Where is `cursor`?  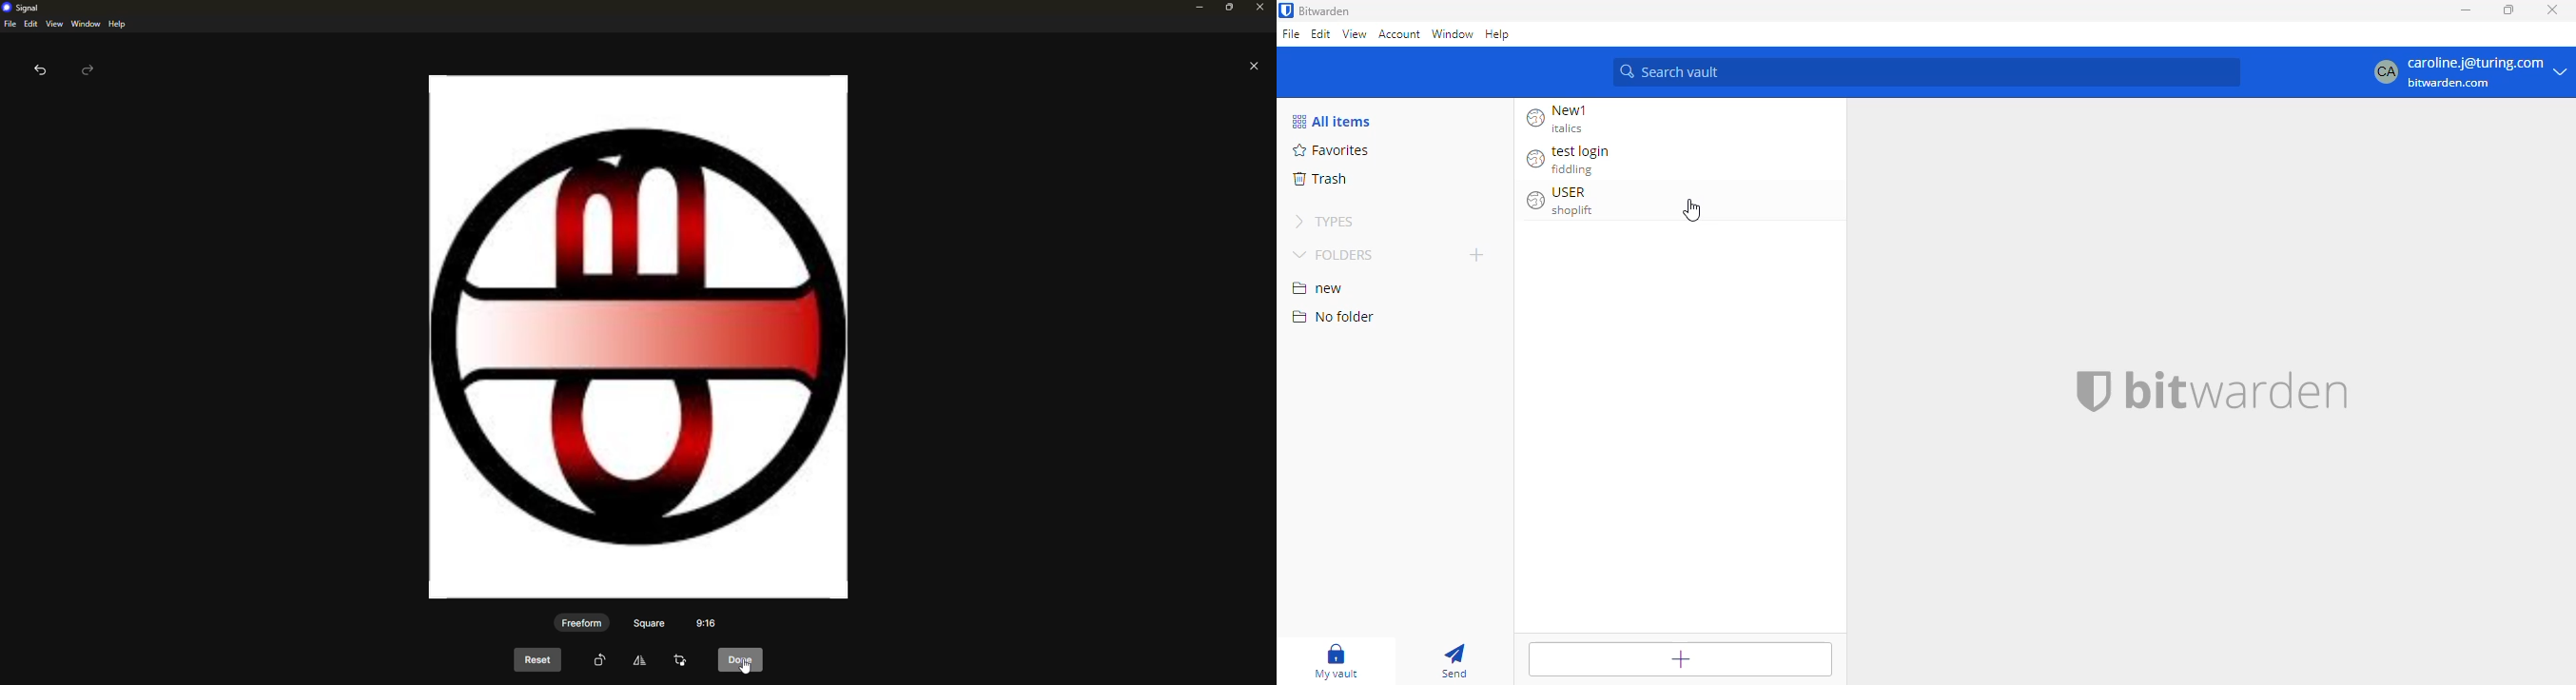 cursor is located at coordinates (1691, 210).